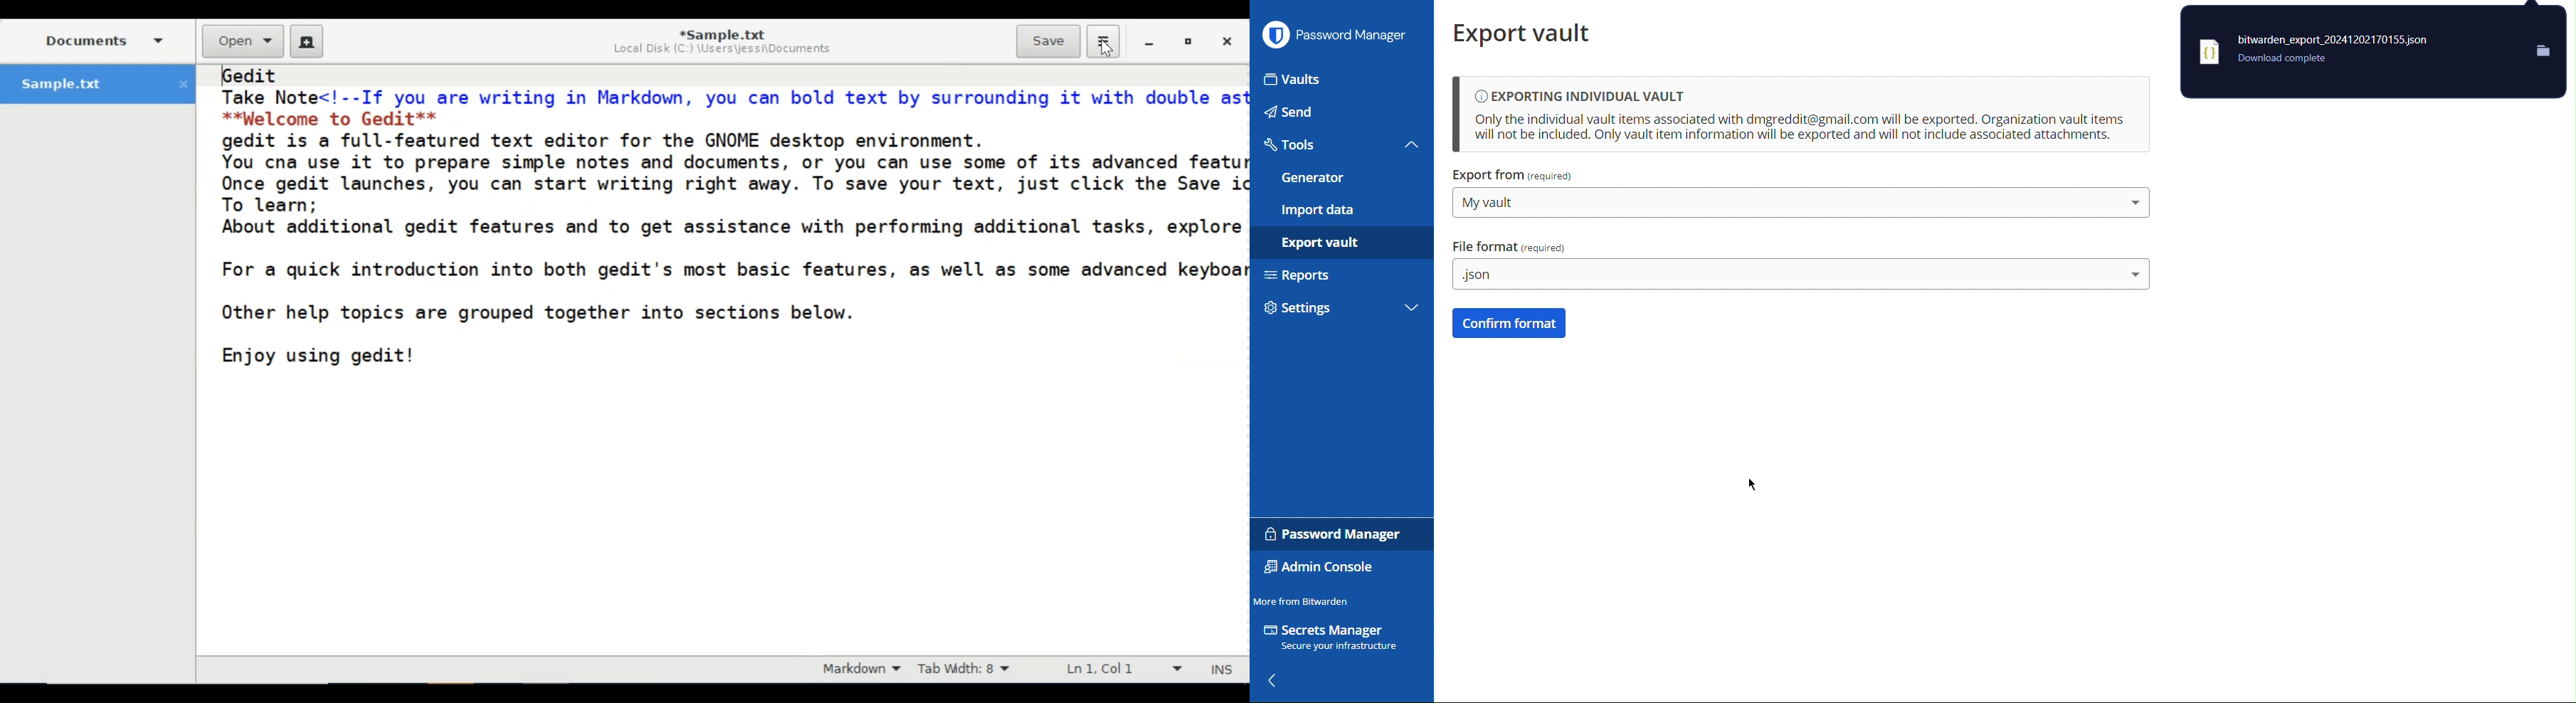 This screenshot has height=728, width=2576. Describe the element at coordinates (1514, 176) in the screenshot. I see `Export From` at that location.